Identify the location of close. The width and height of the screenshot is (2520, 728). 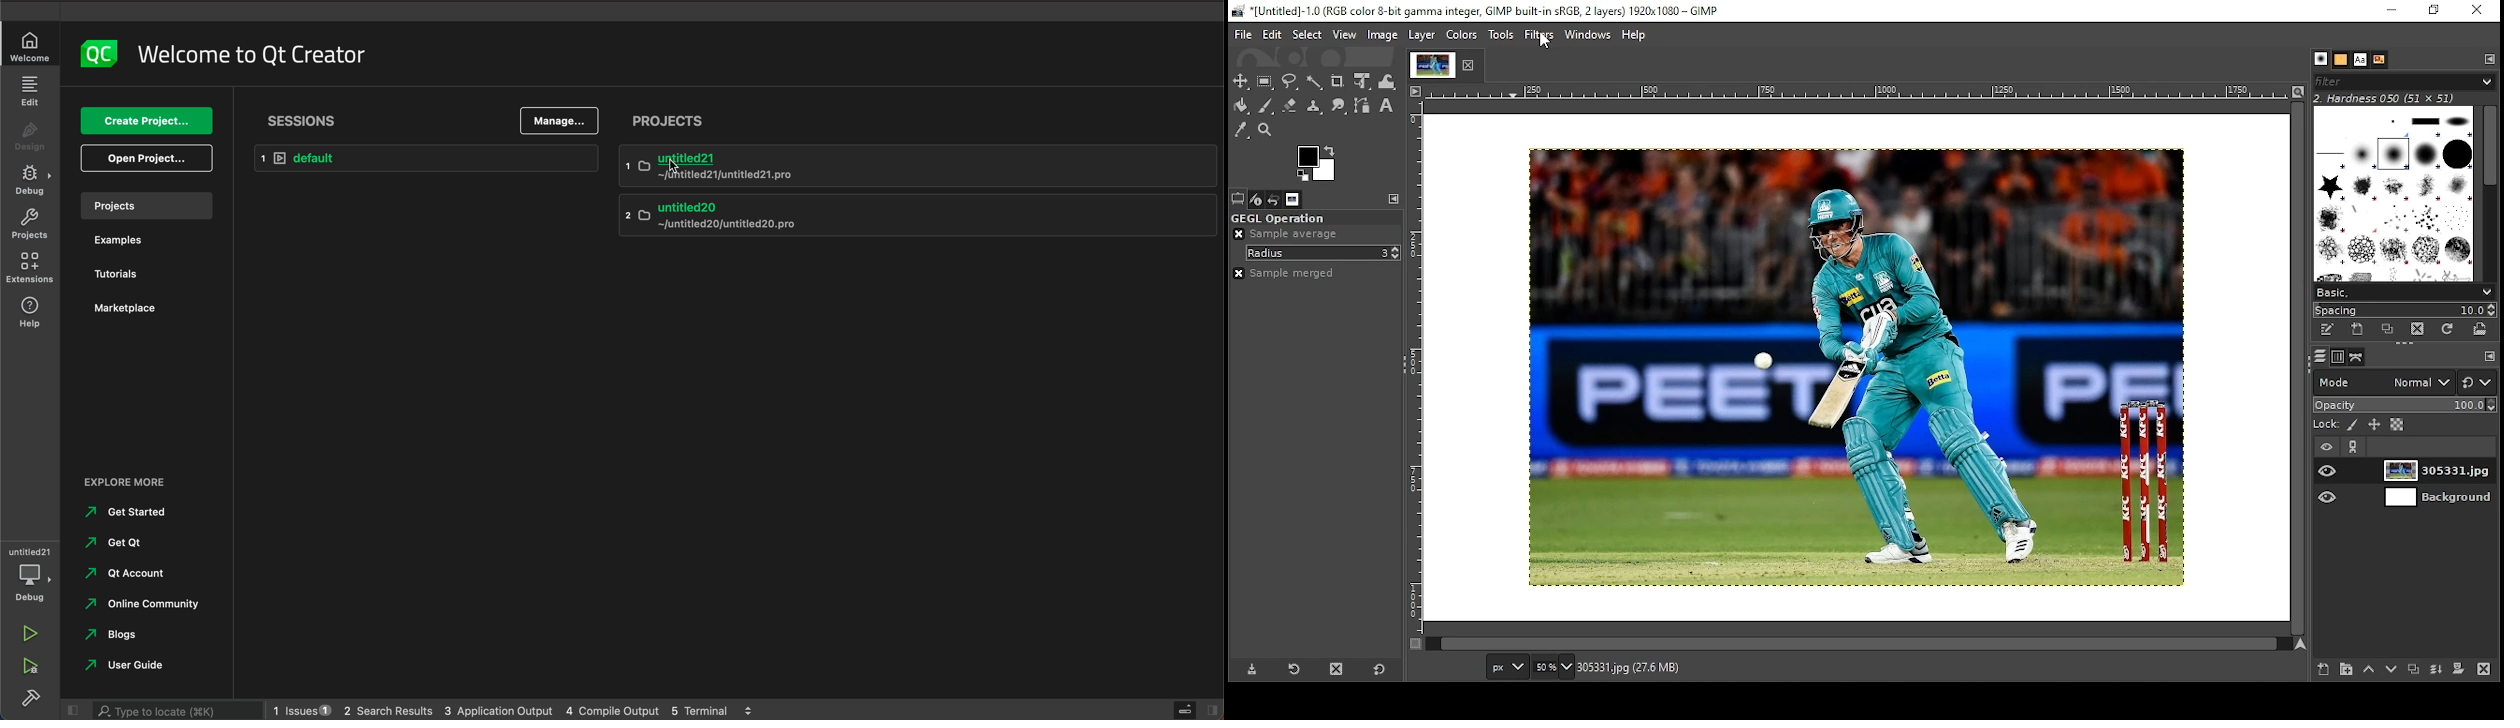
(1471, 64).